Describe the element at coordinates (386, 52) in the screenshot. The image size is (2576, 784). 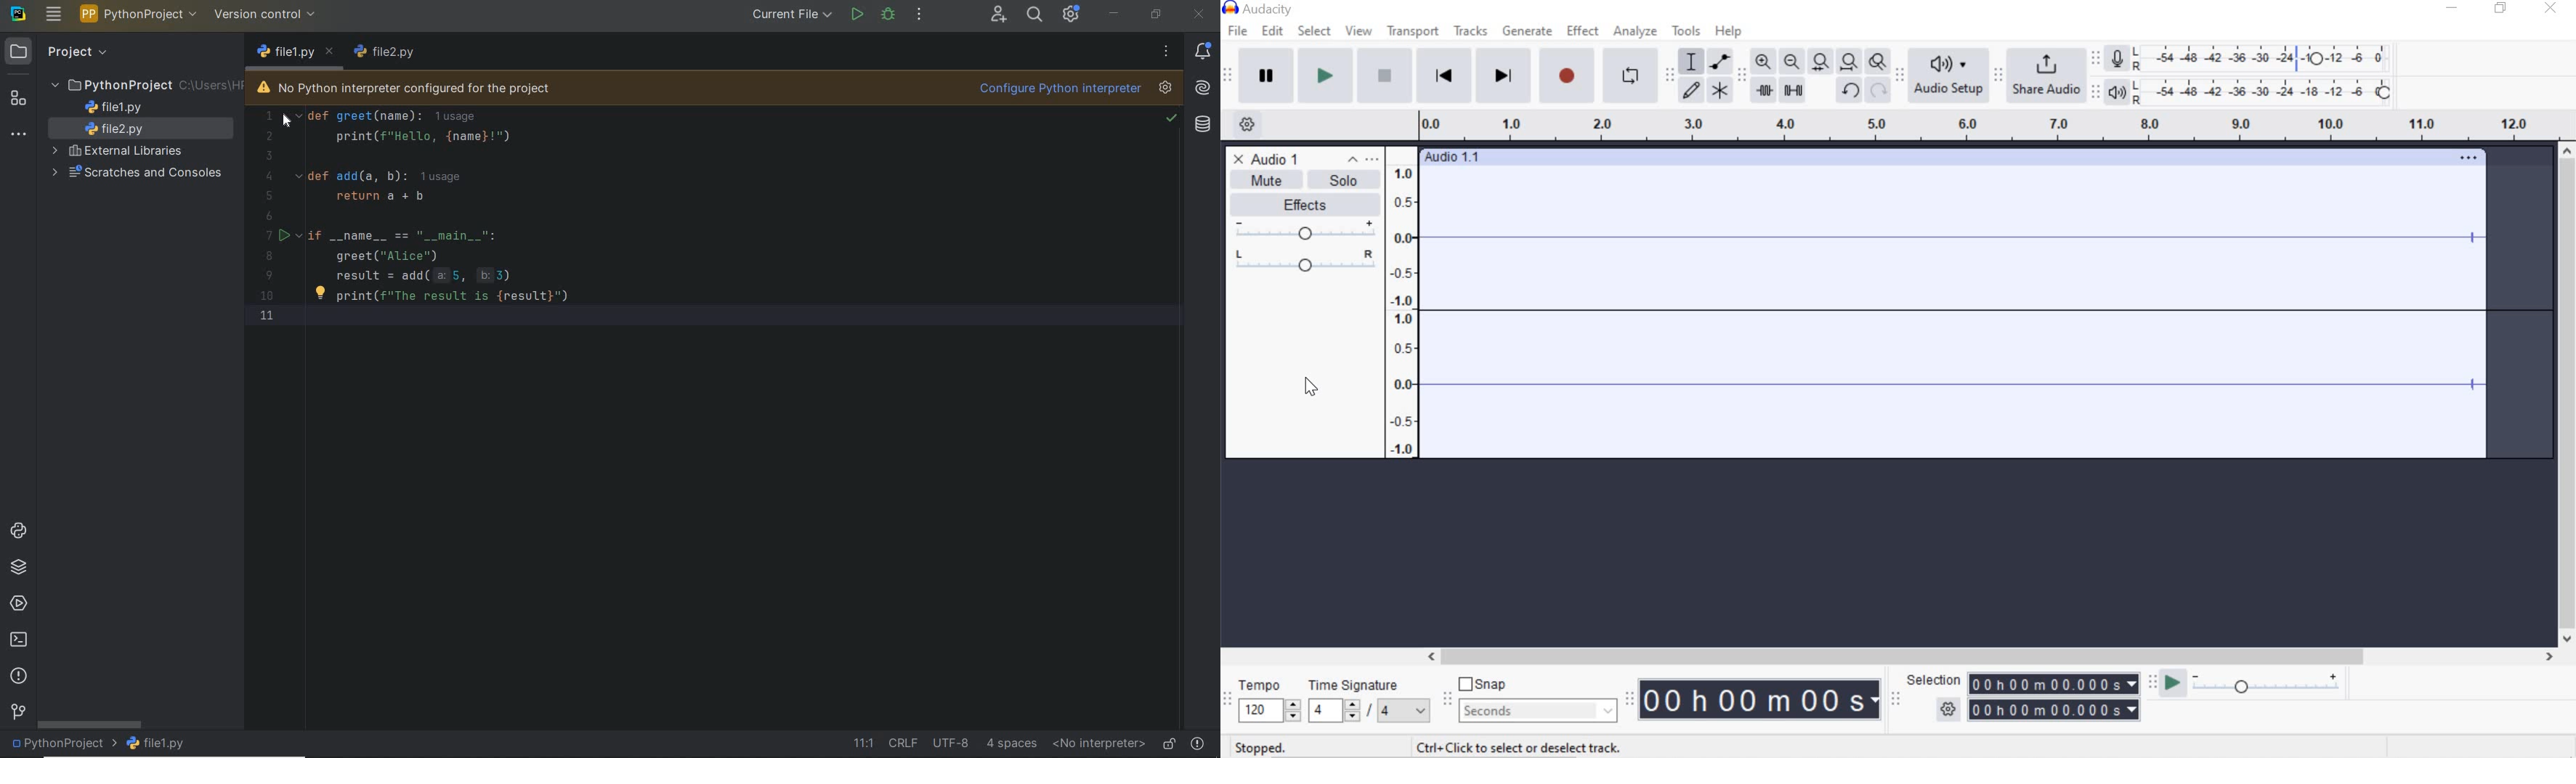
I see `file name 1` at that location.